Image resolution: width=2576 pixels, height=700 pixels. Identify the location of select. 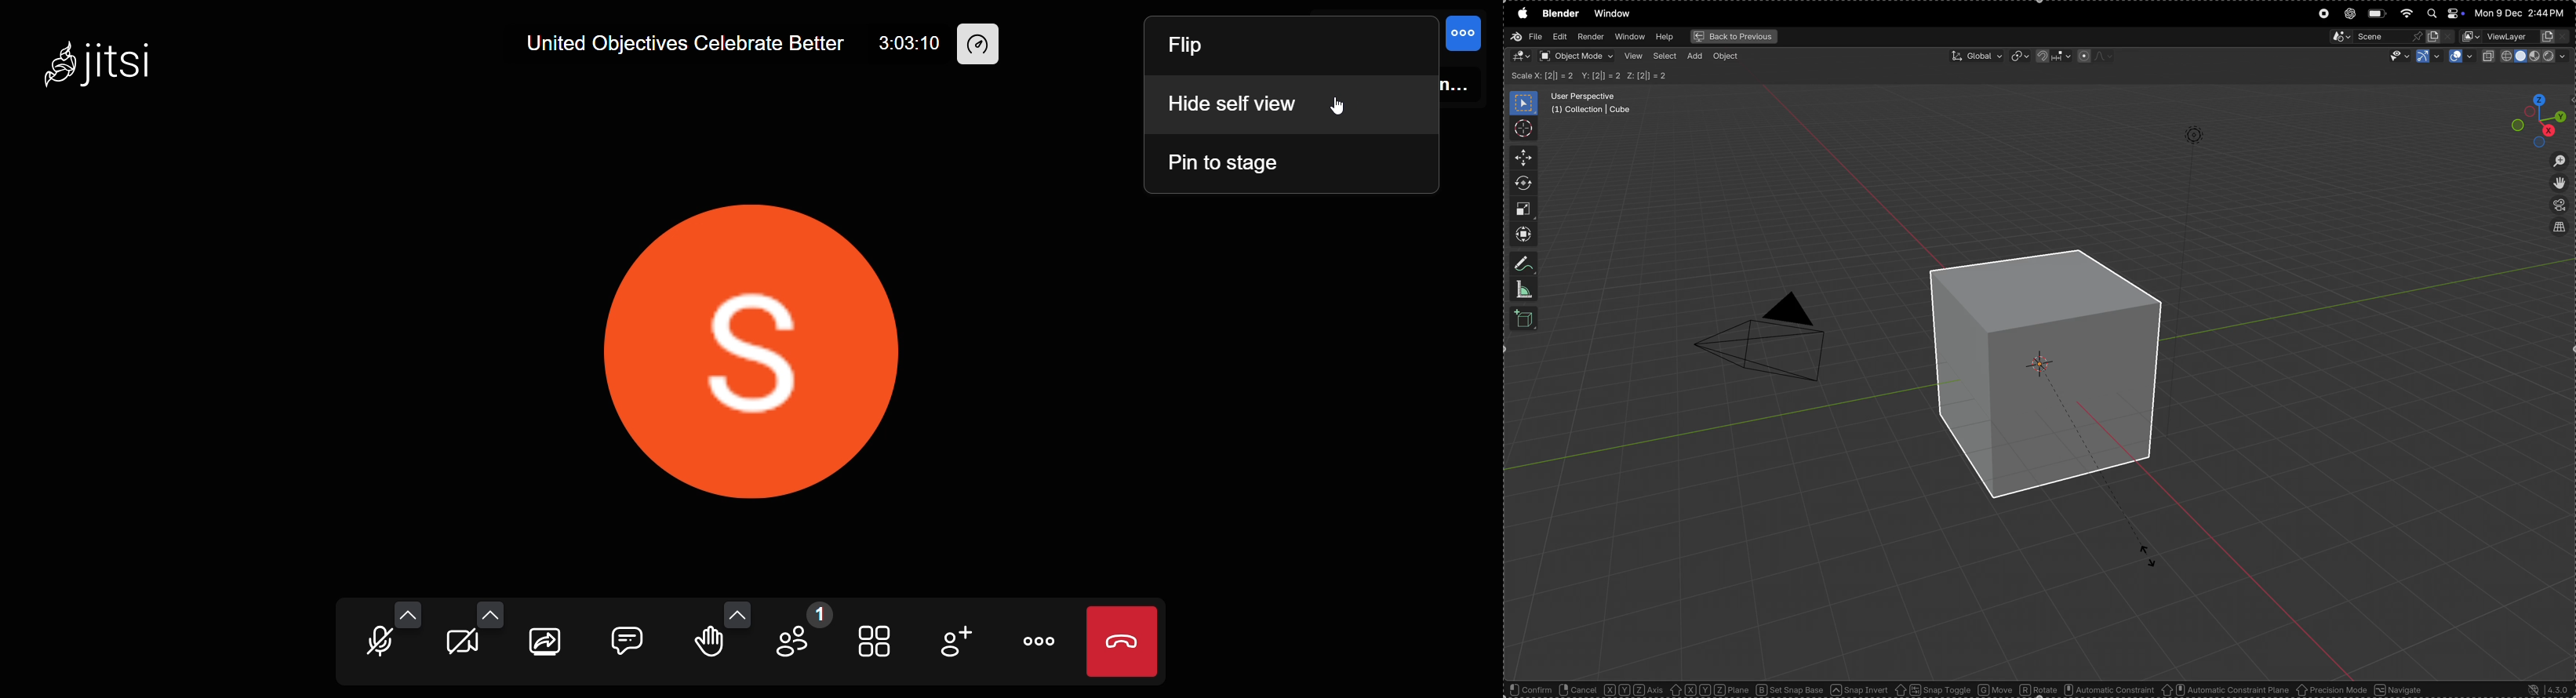
(1526, 690).